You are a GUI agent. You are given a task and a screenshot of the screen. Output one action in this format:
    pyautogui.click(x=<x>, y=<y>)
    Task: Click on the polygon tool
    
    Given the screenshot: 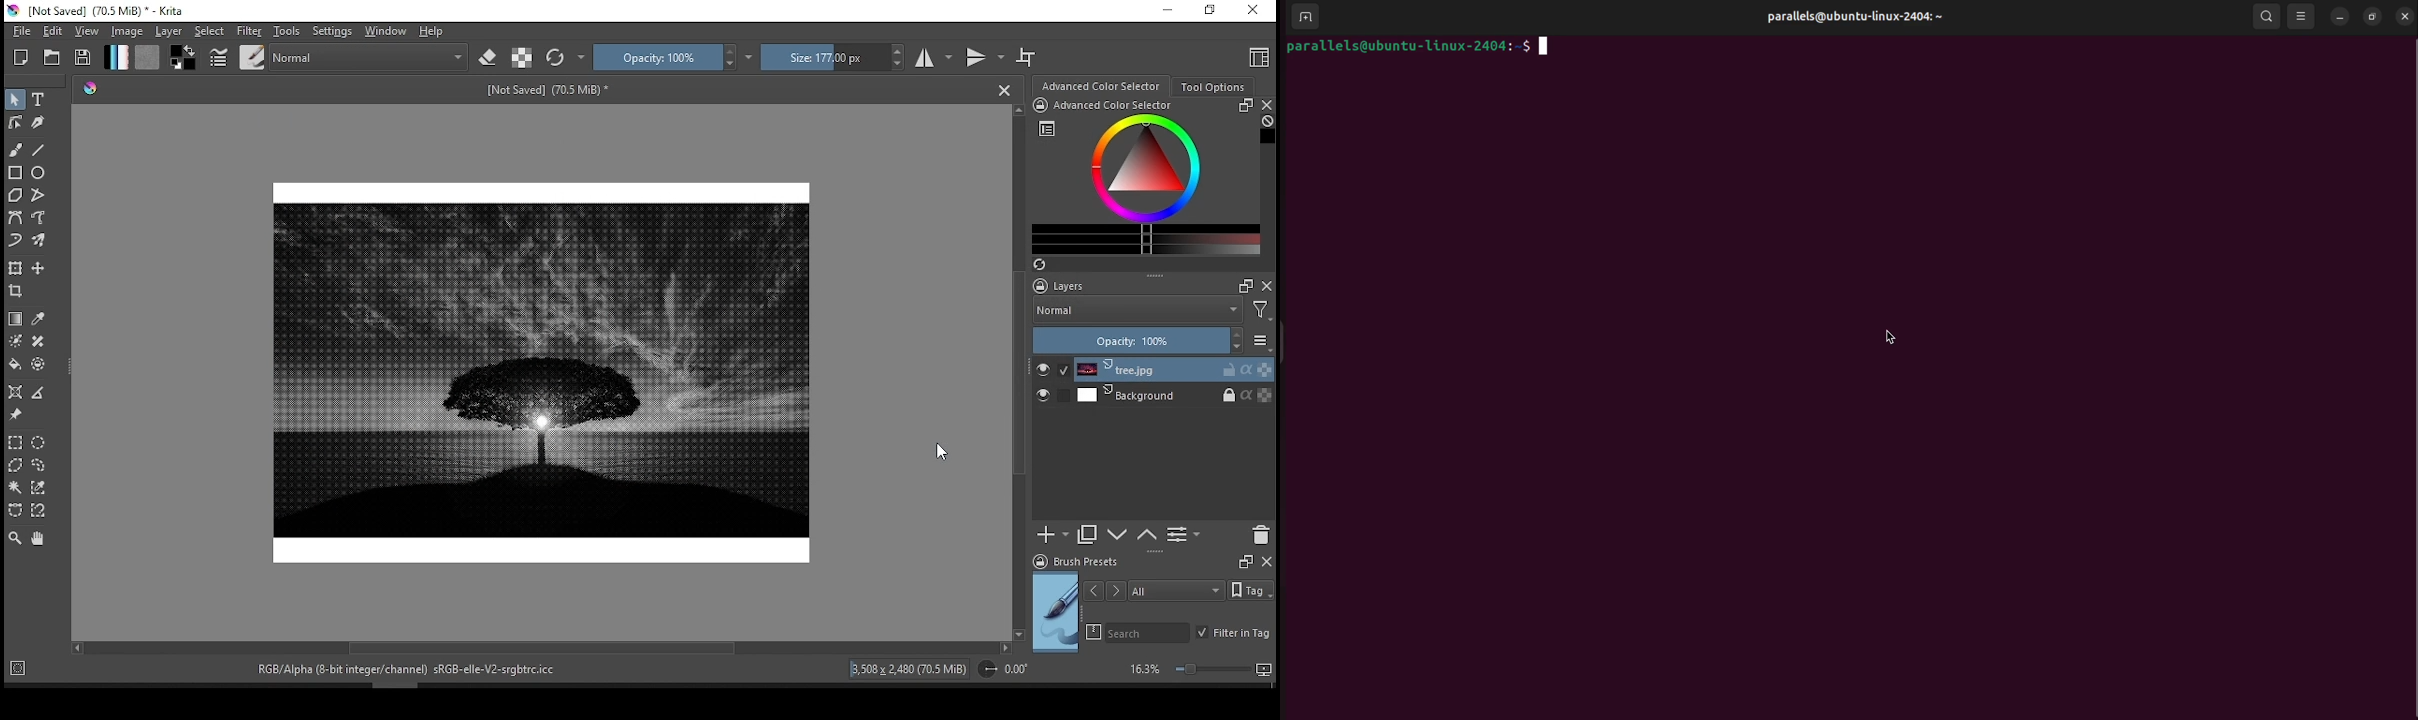 What is the action you would take?
    pyautogui.click(x=16, y=195)
    